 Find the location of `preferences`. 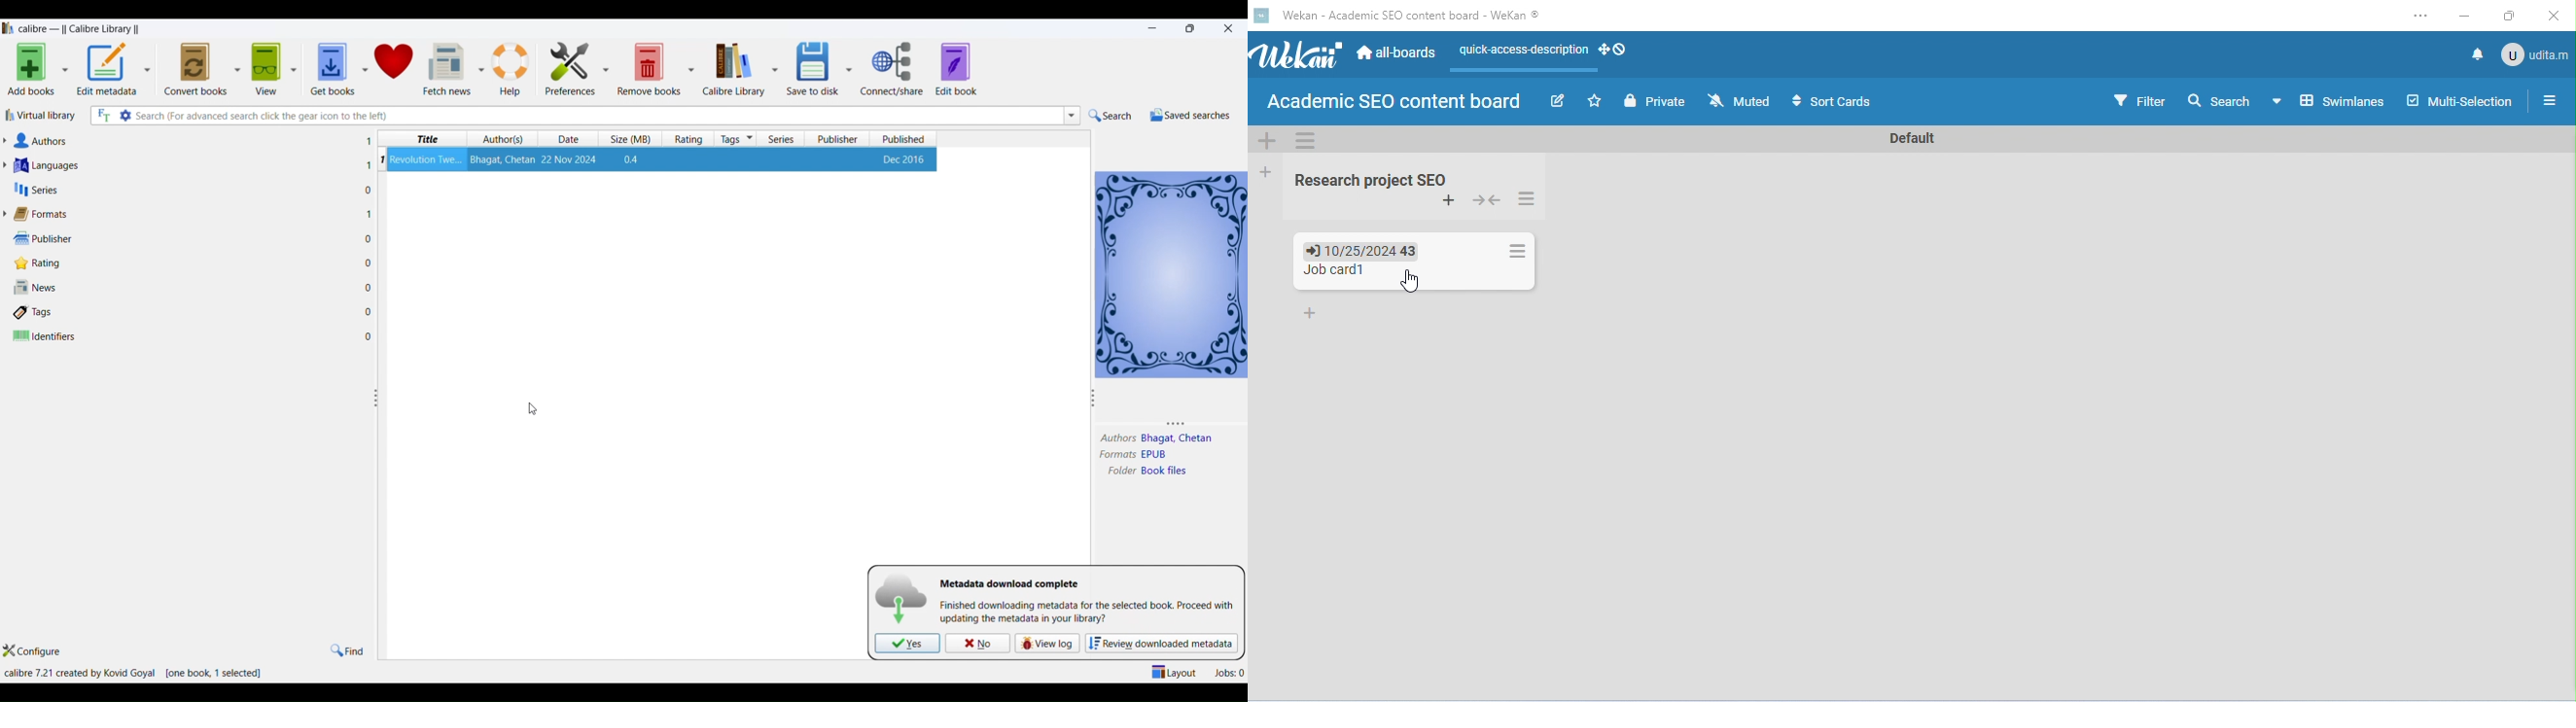

preferences is located at coordinates (567, 66).